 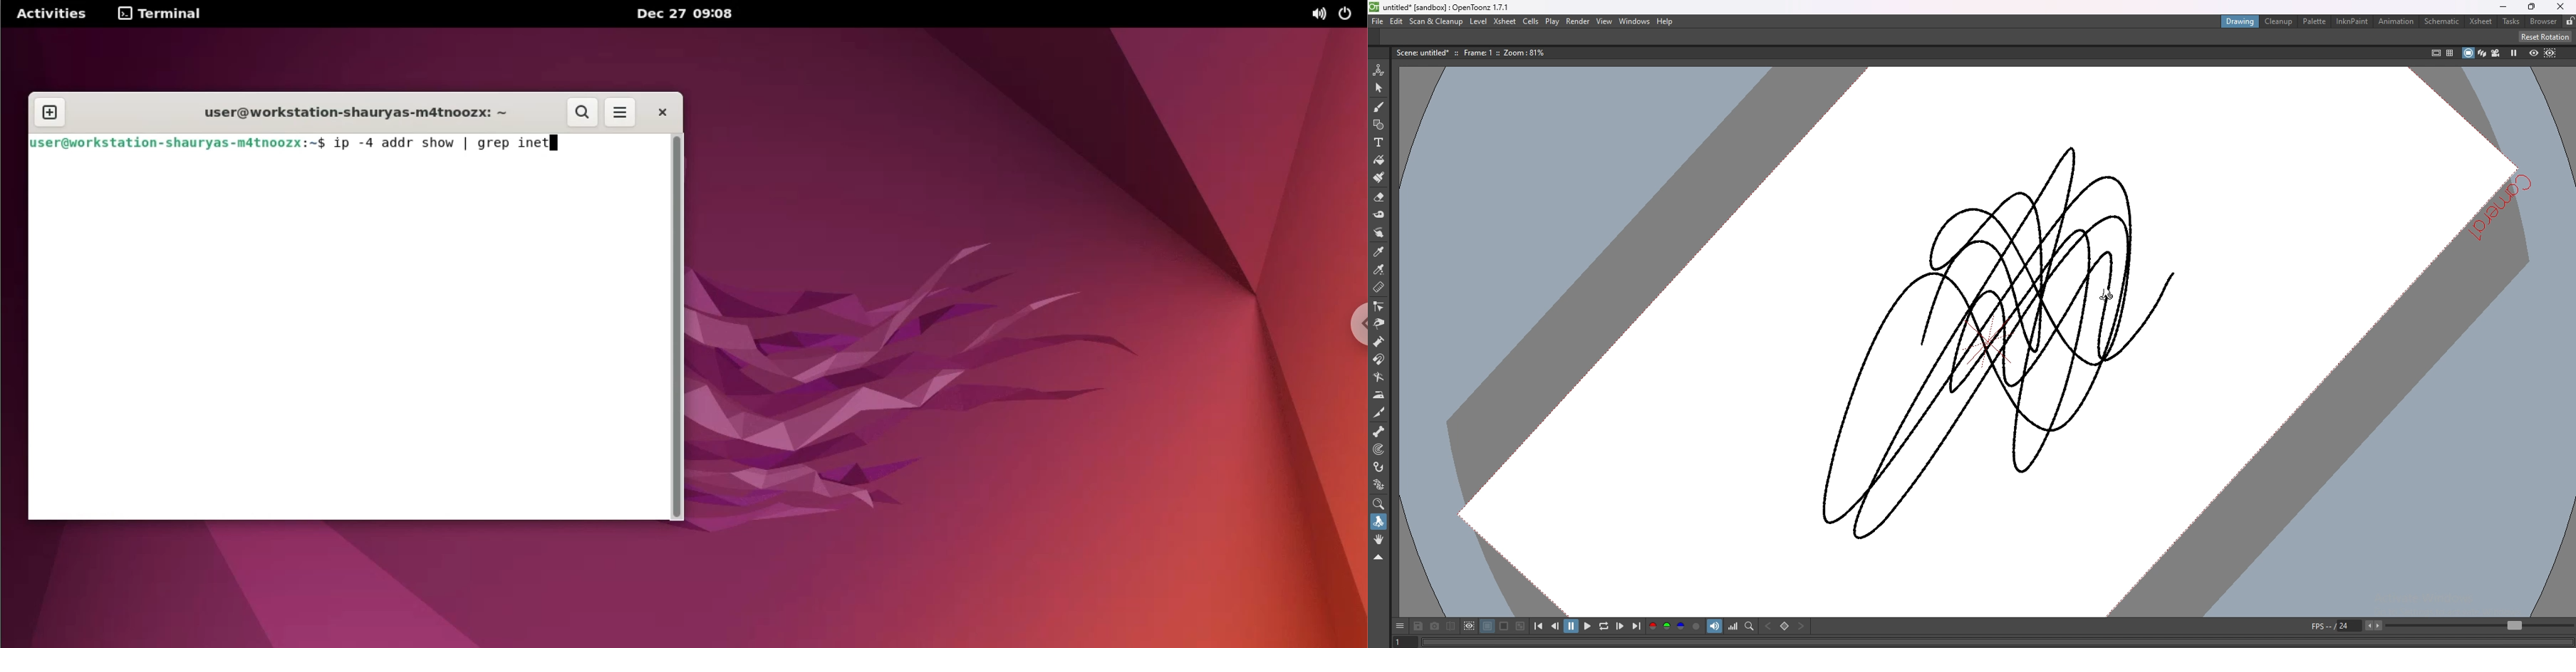 I want to click on compare to snapshot, so click(x=1451, y=626).